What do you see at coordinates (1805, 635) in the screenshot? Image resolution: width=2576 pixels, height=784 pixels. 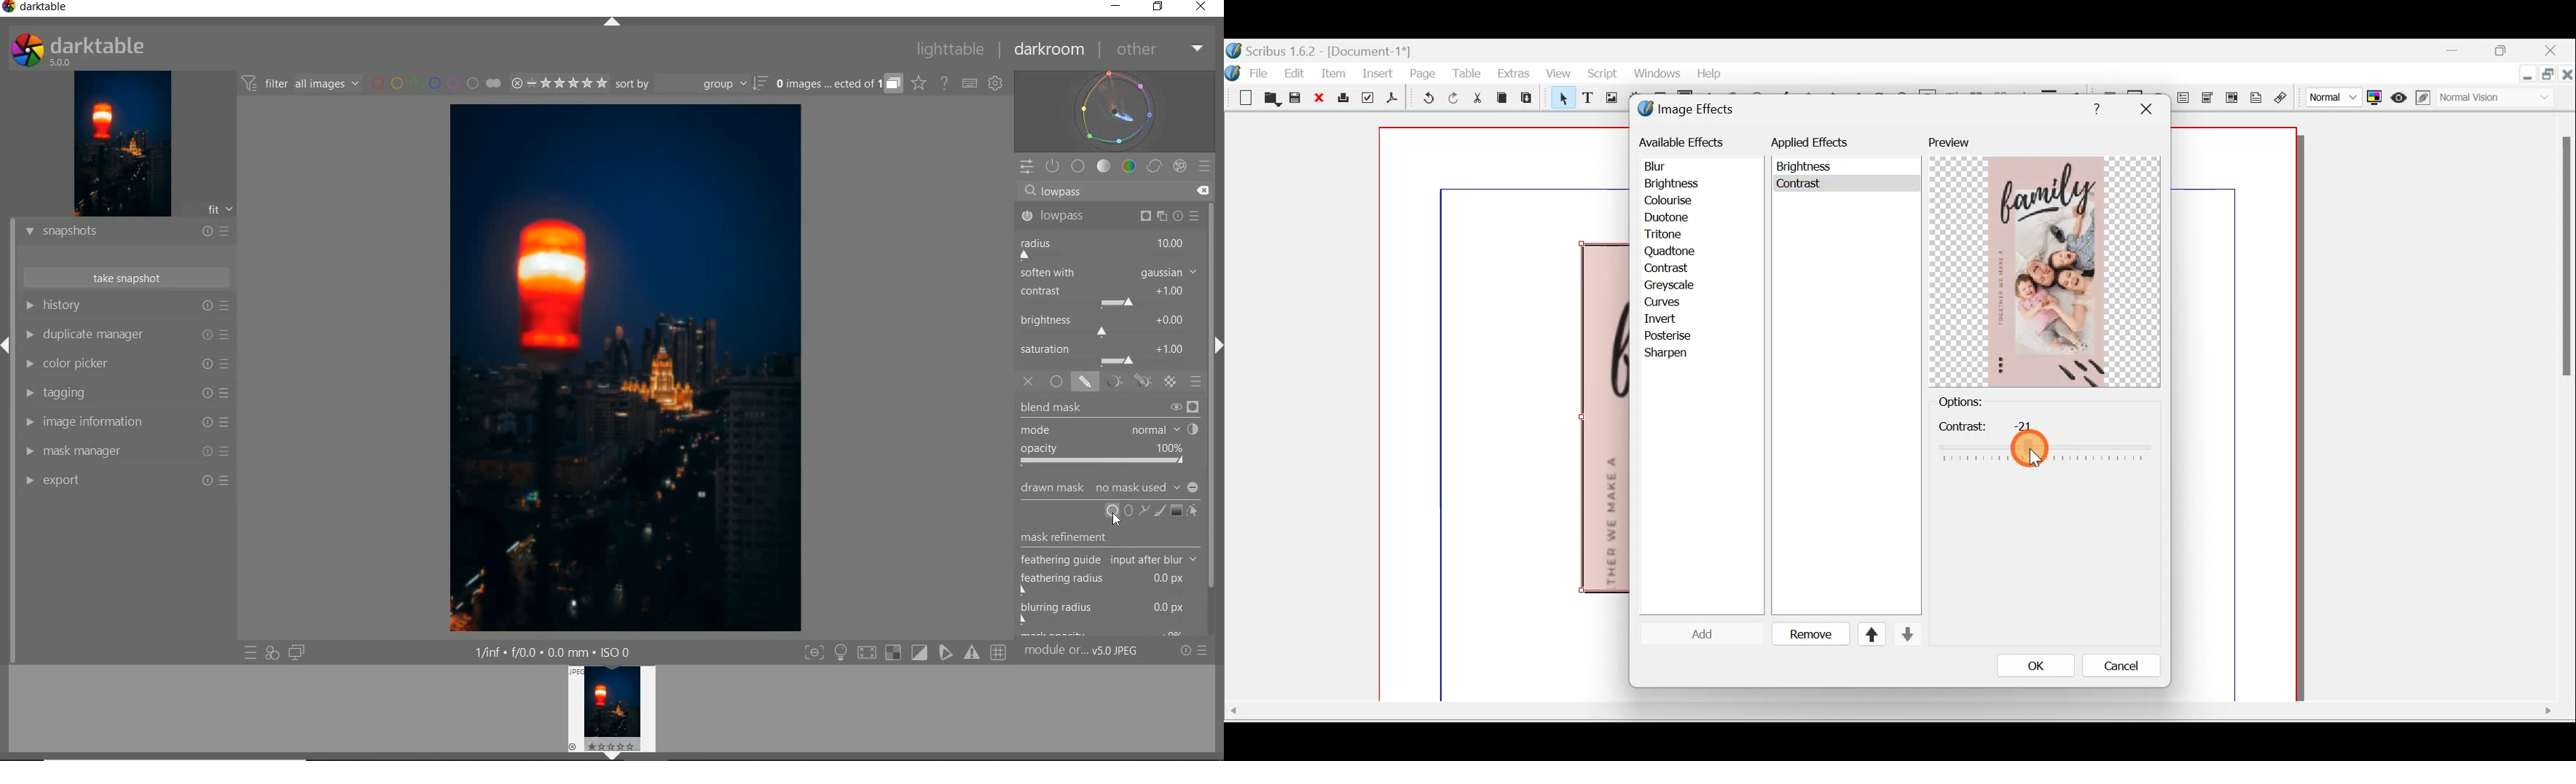 I see `Remove` at bounding box center [1805, 635].